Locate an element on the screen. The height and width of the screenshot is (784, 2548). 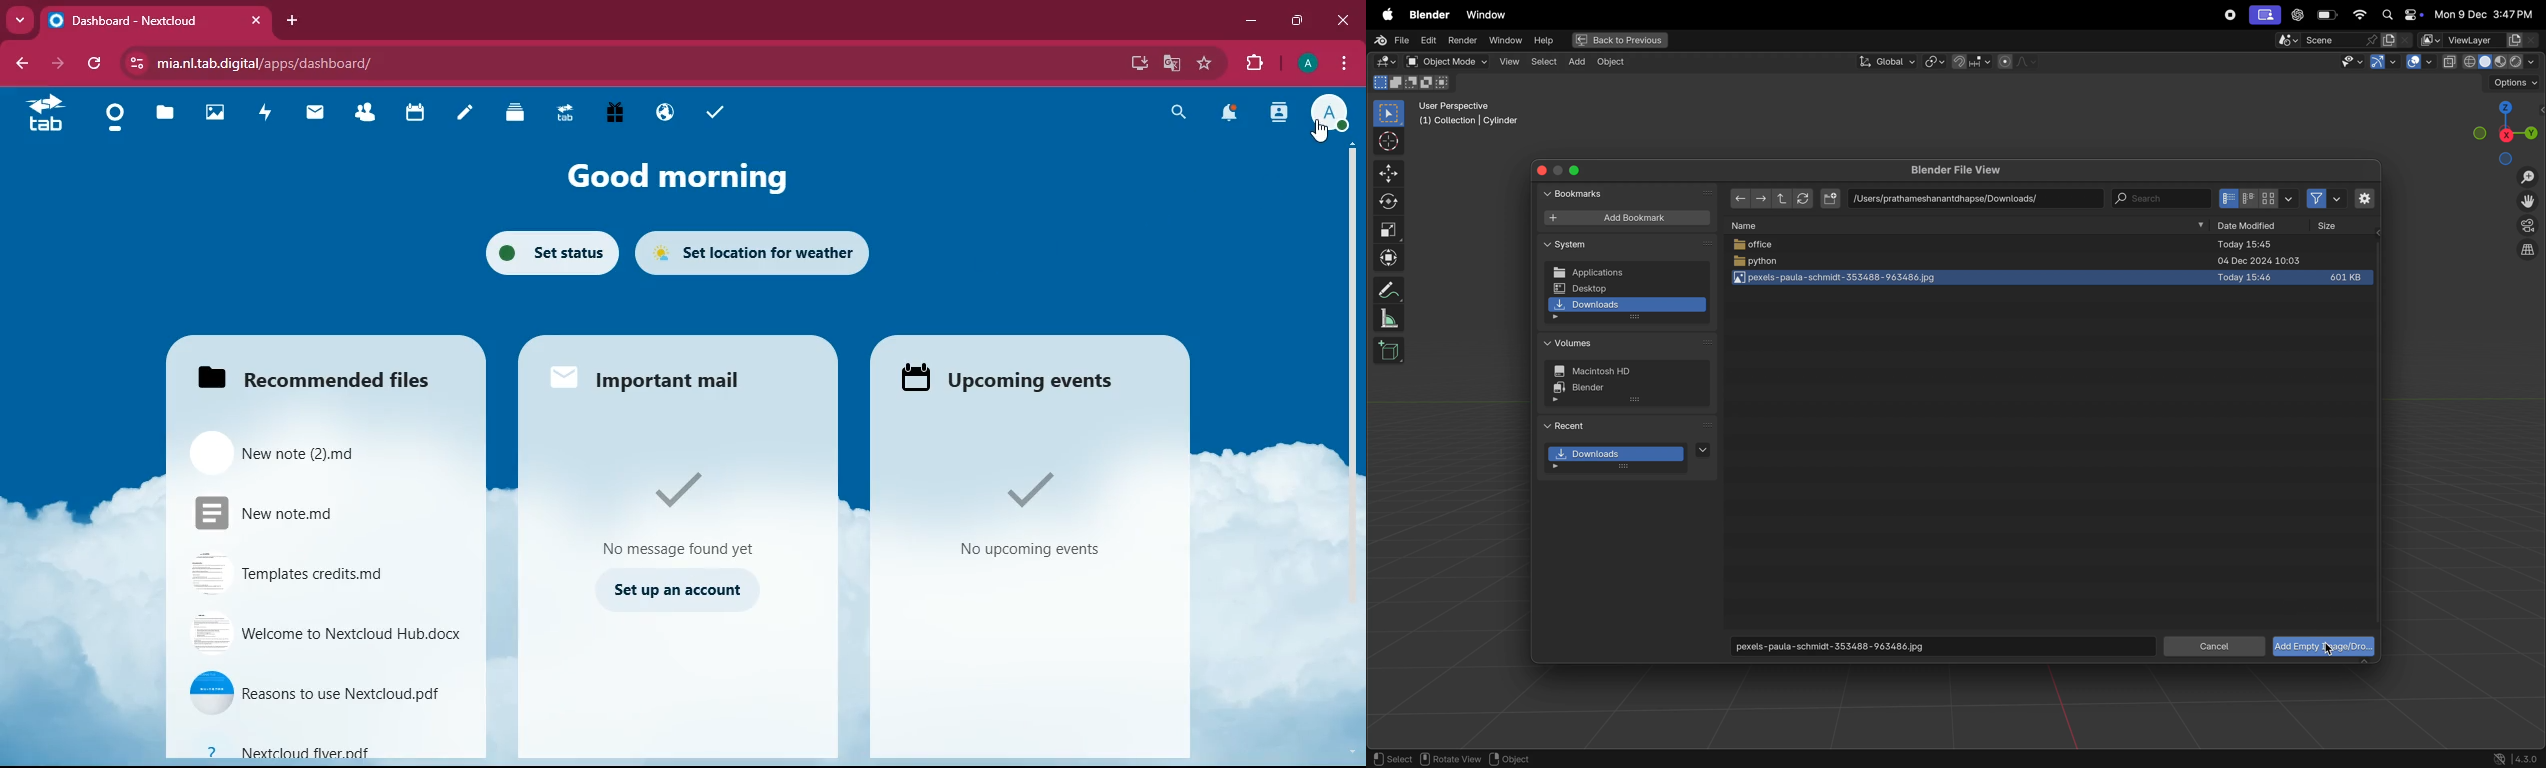
nextcloud flver.pdf is located at coordinates (325, 747).